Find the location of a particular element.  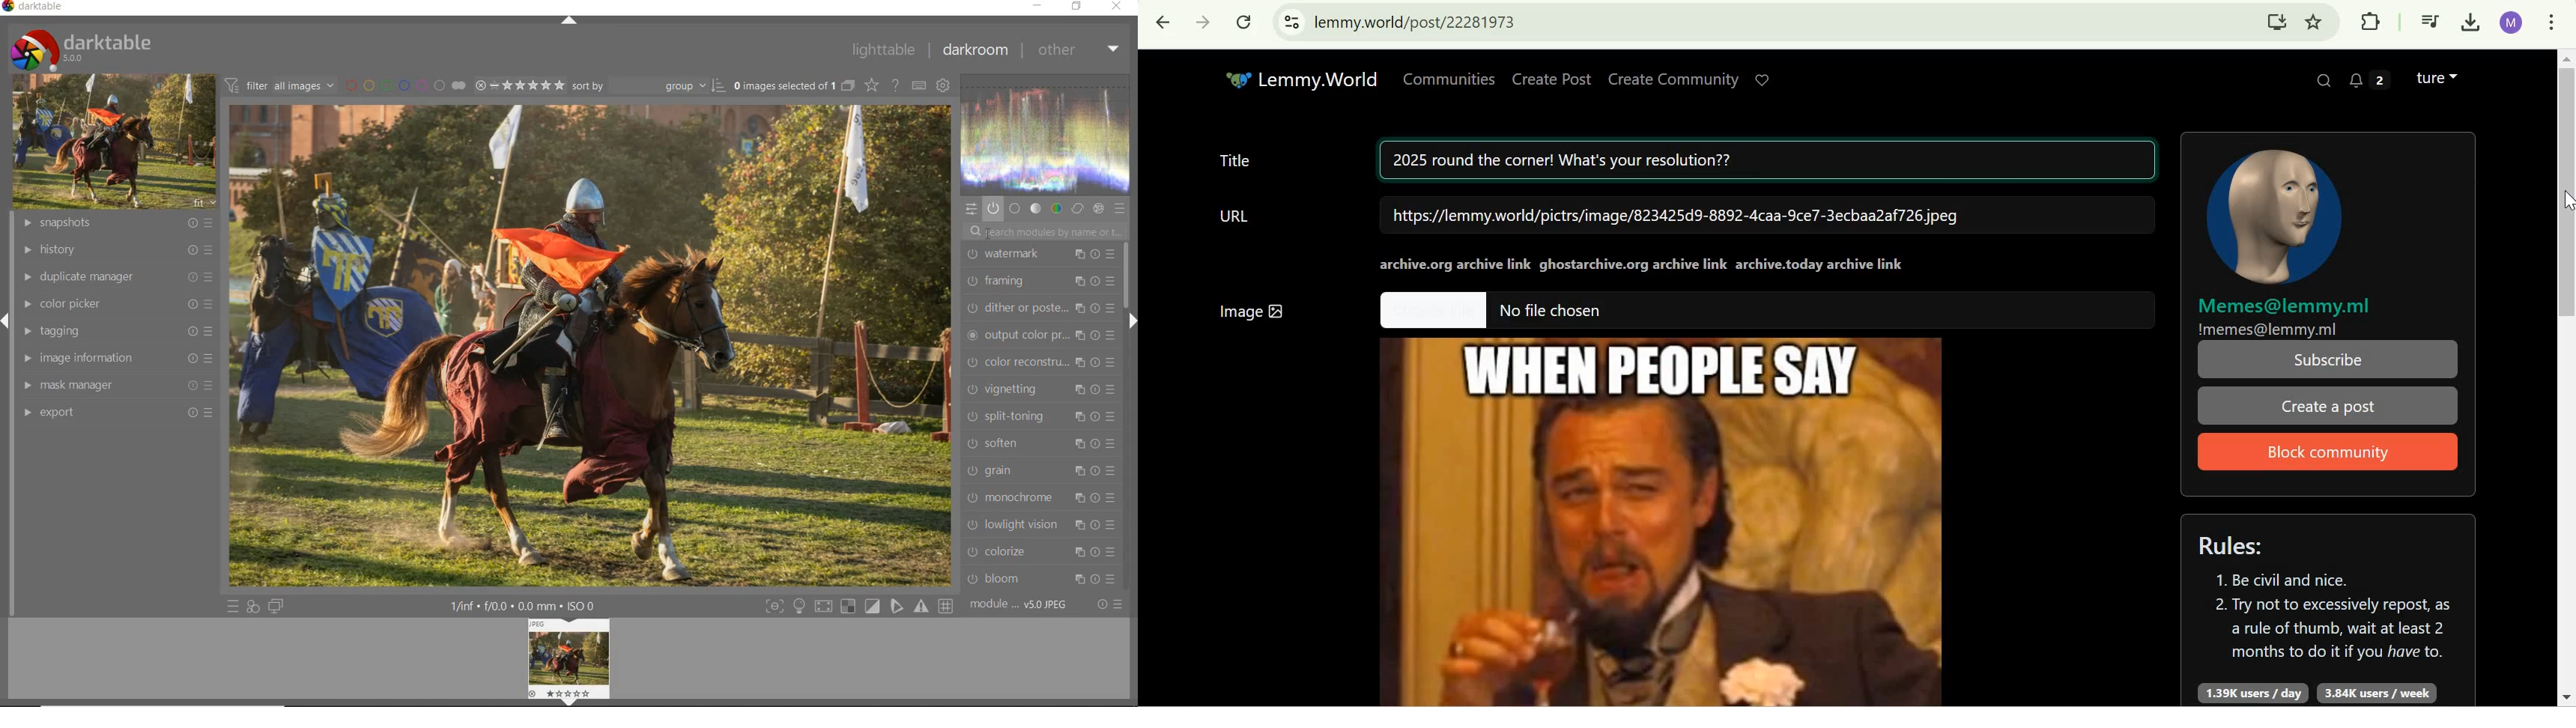

other is located at coordinates (1079, 51).